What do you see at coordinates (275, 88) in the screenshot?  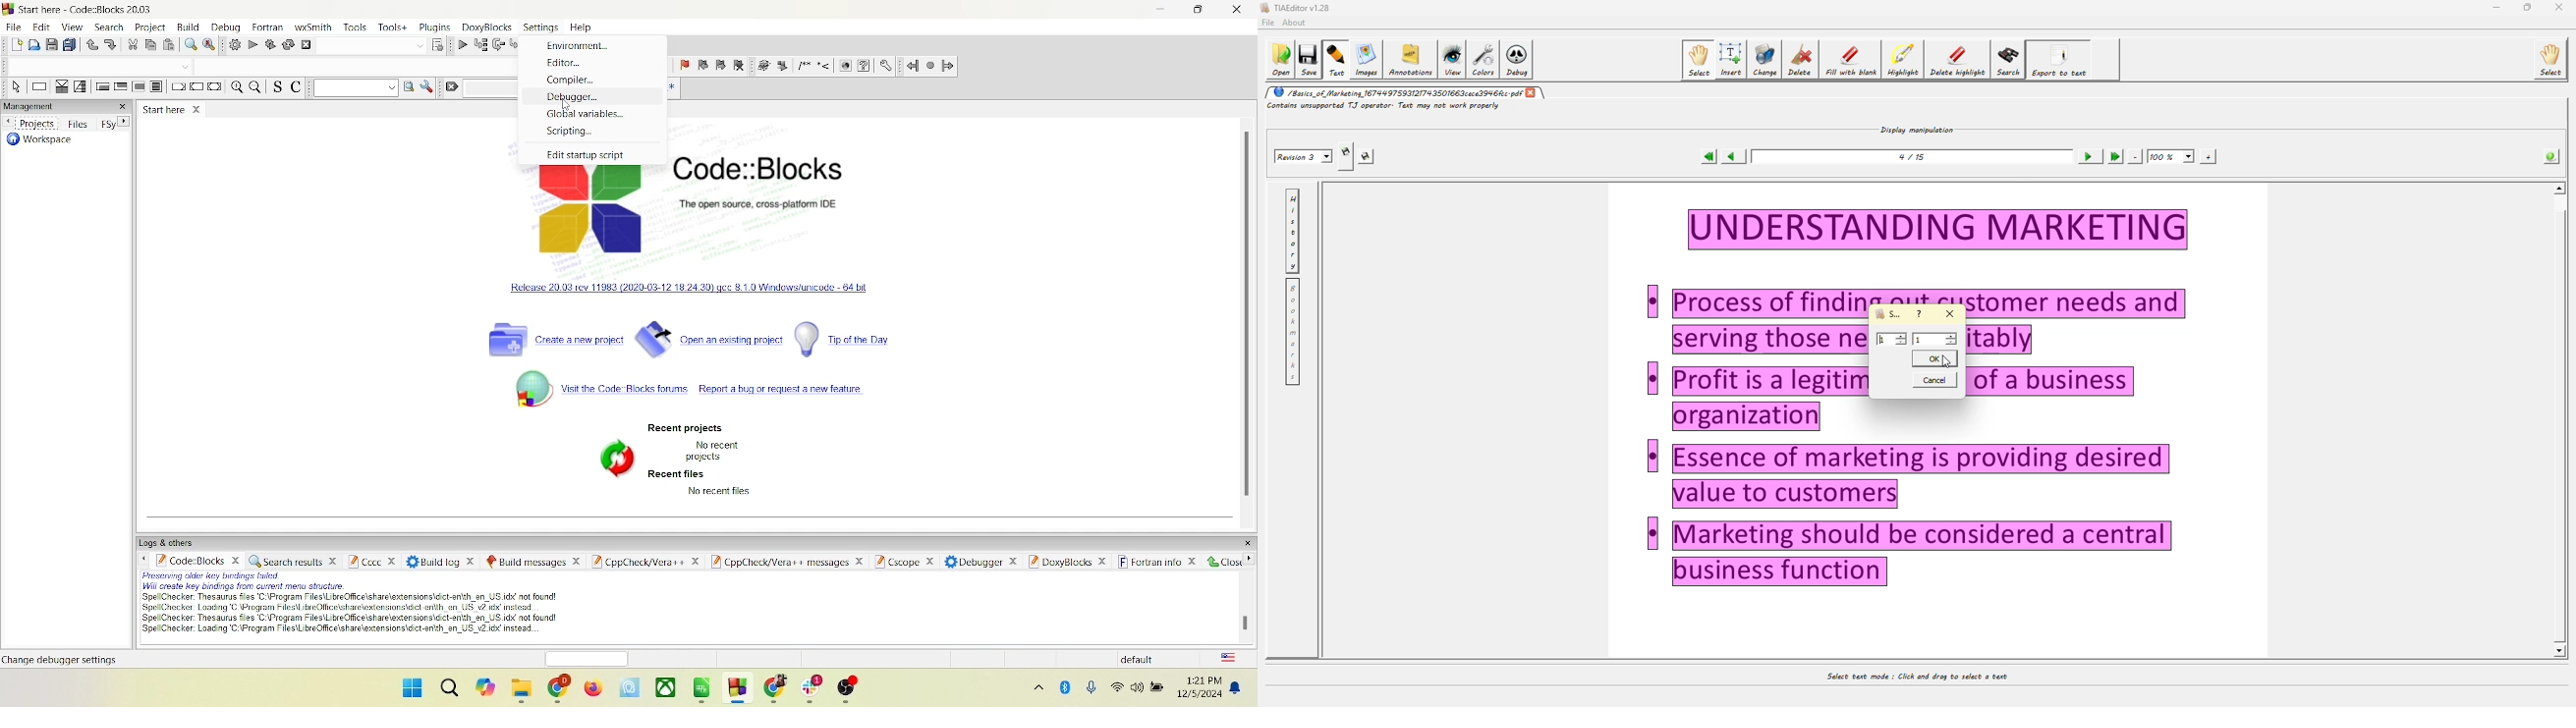 I see `toggle source` at bounding box center [275, 88].